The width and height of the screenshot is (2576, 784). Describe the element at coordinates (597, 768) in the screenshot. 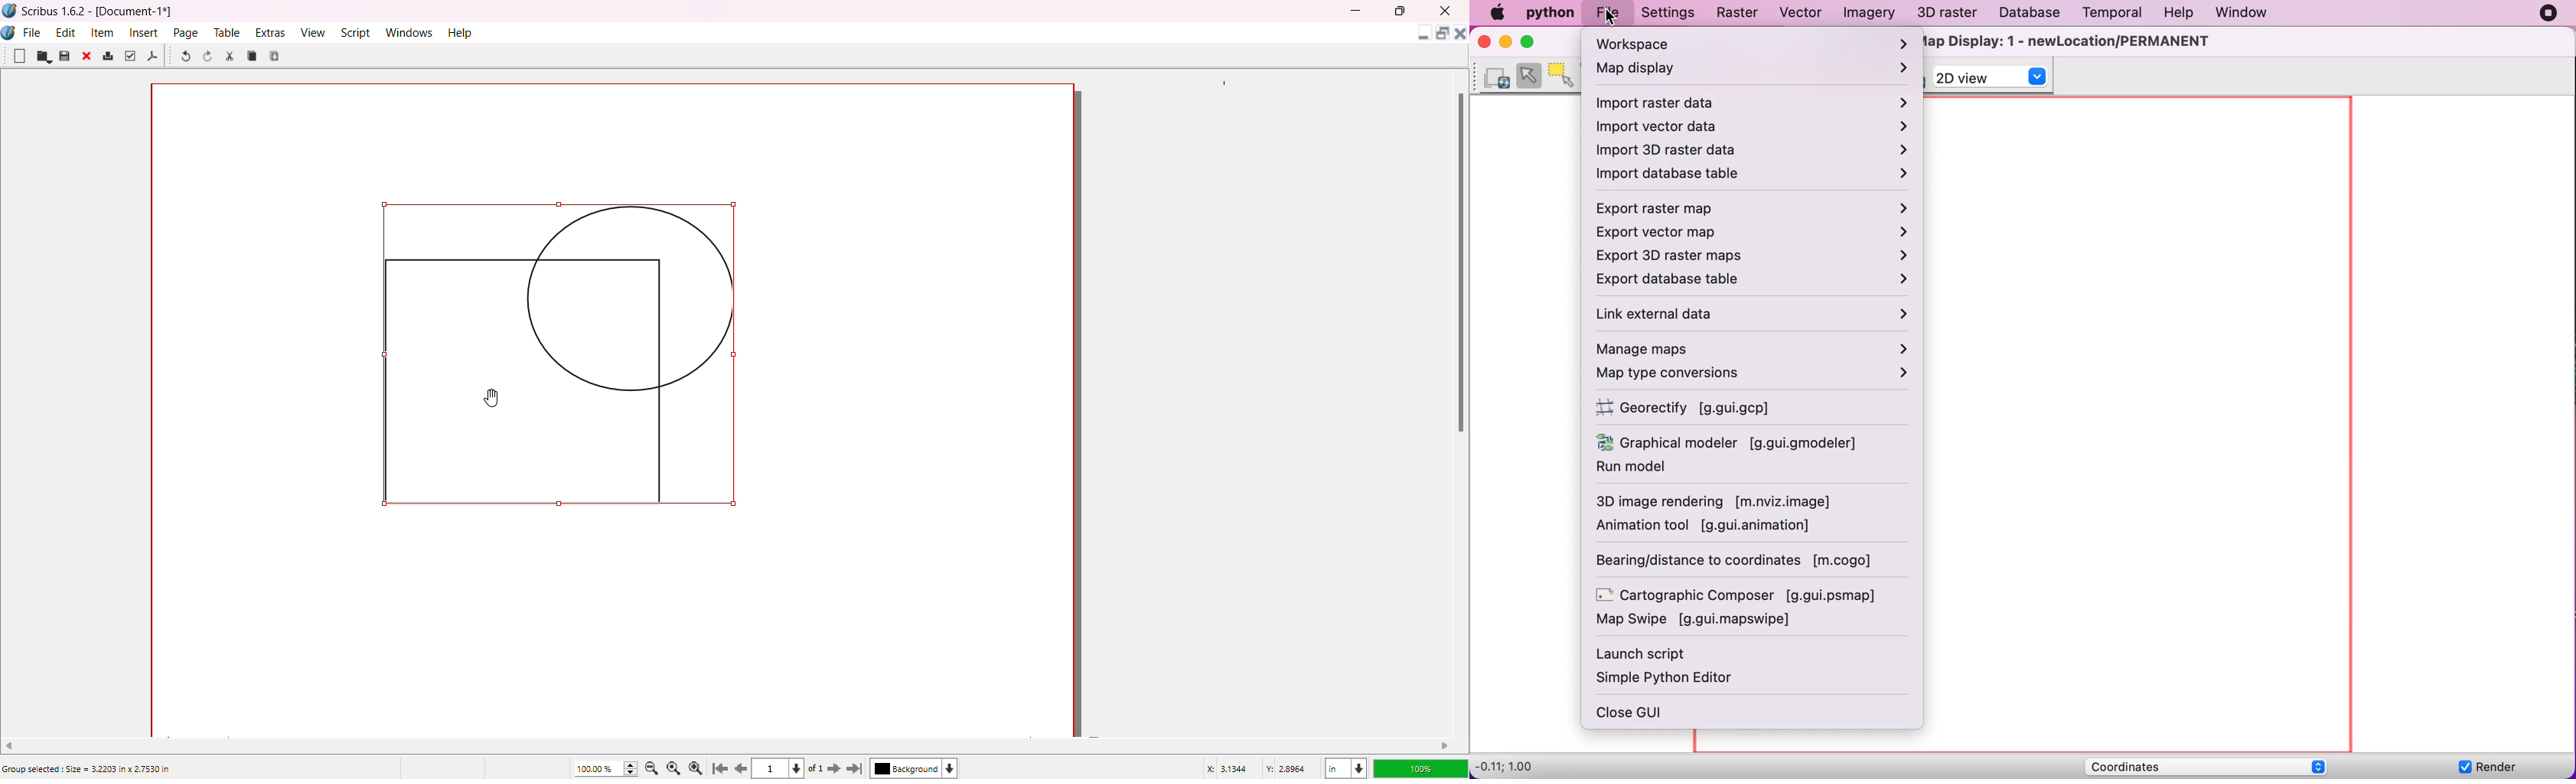

I see `Zoom percentage` at that location.